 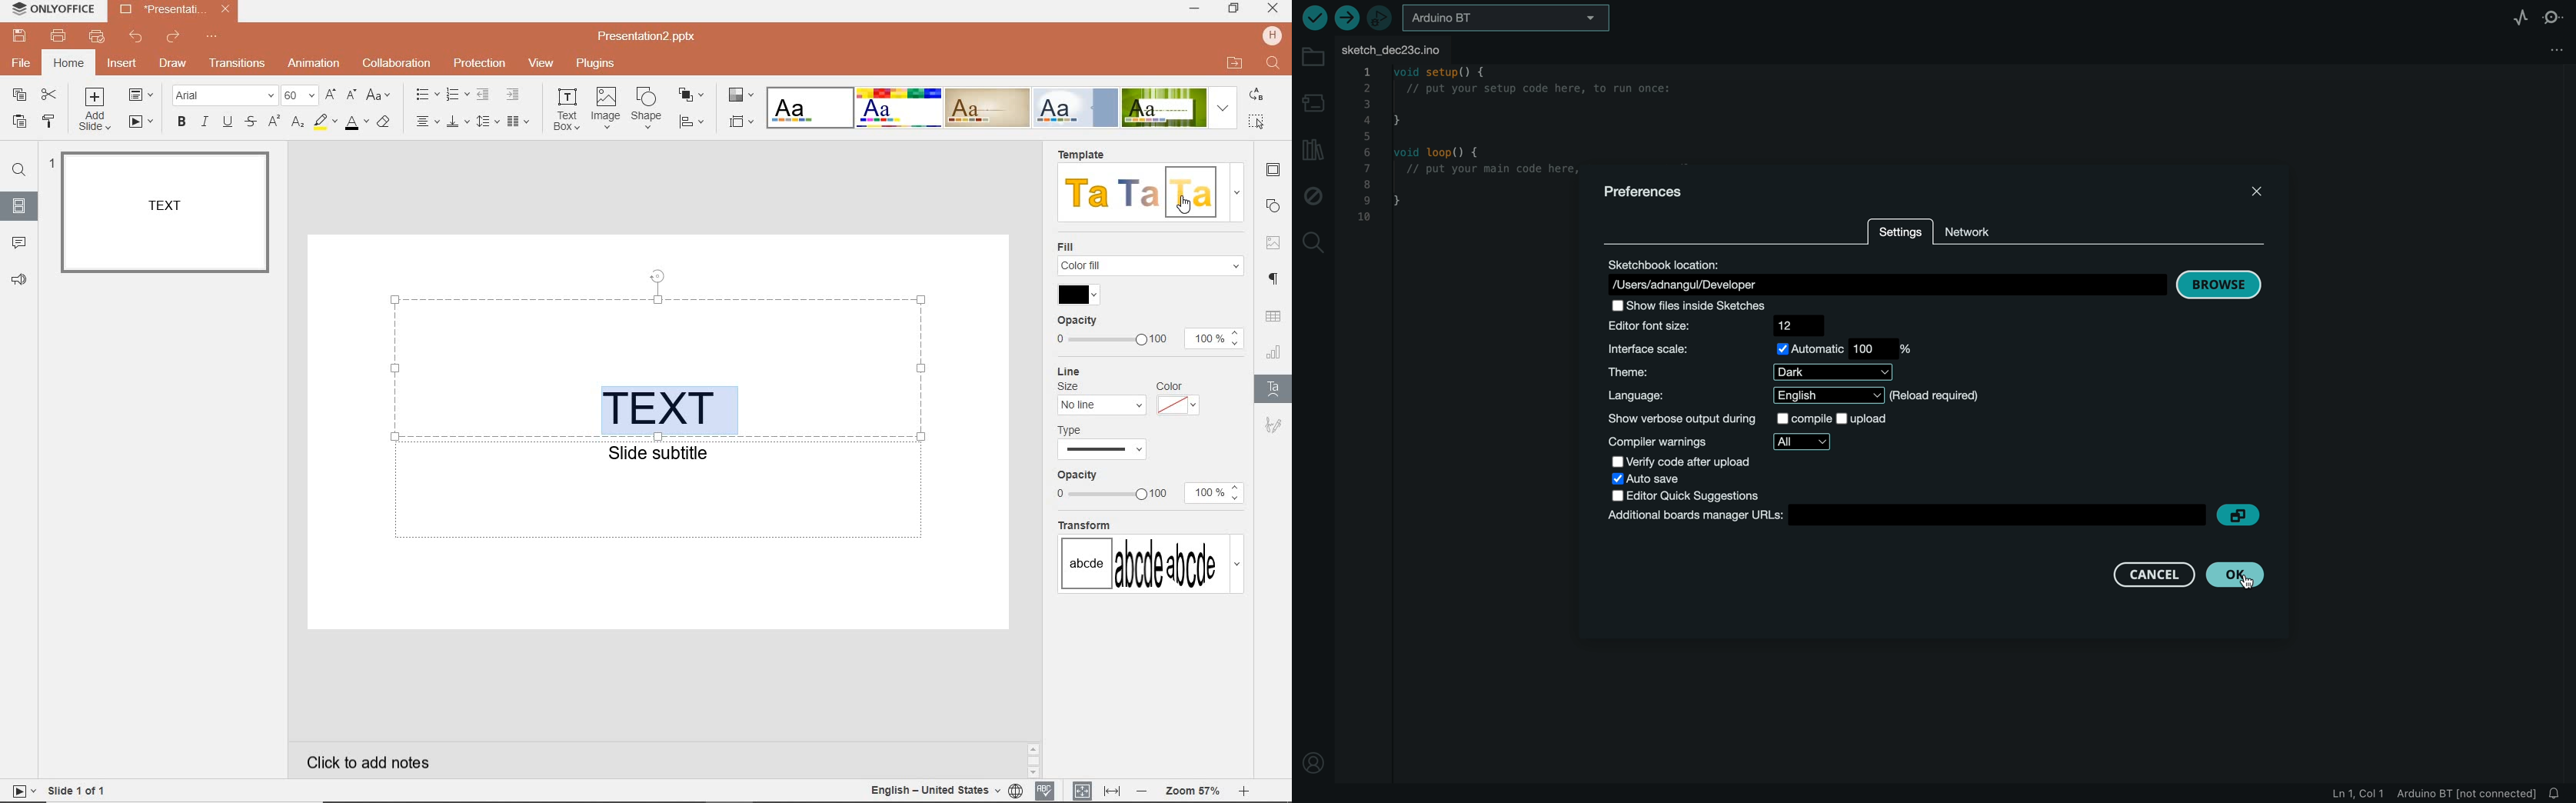 I want to click on CUSTOMIZE QUICK ACCESS TOOLBAR, so click(x=211, y=39).